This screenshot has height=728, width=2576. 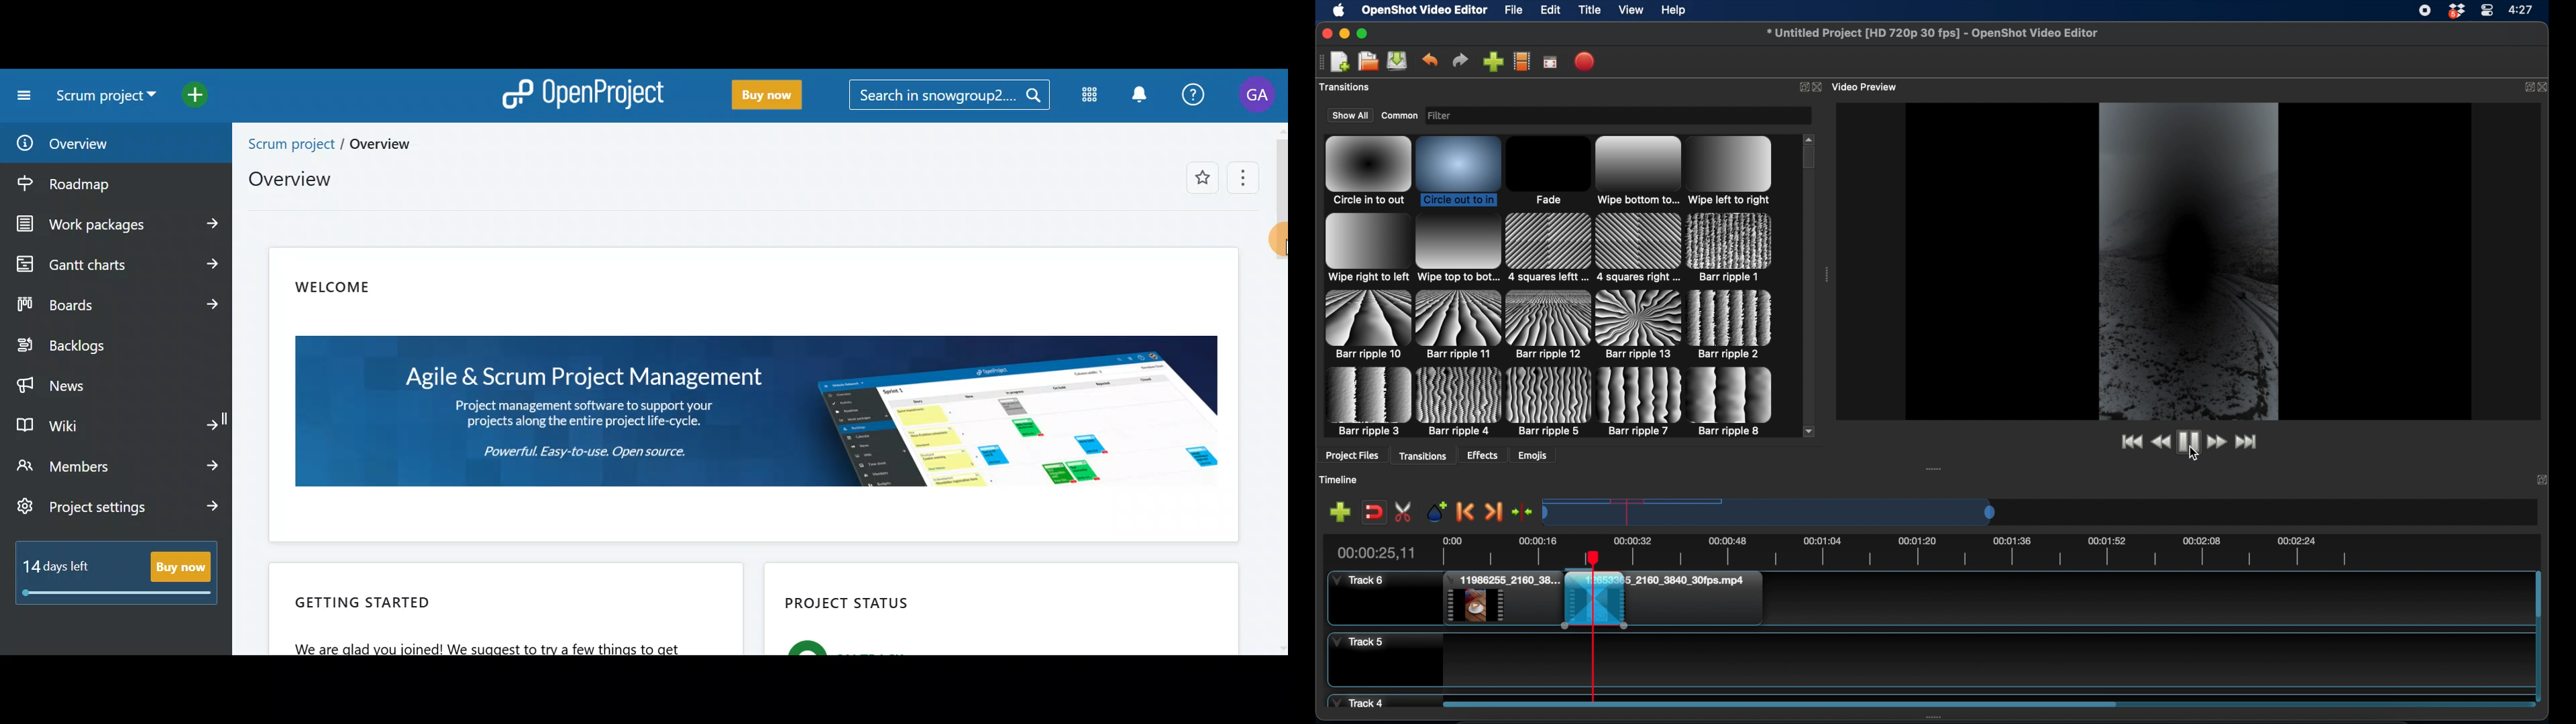 I want to click on transition, so click(x=1548, y=171).